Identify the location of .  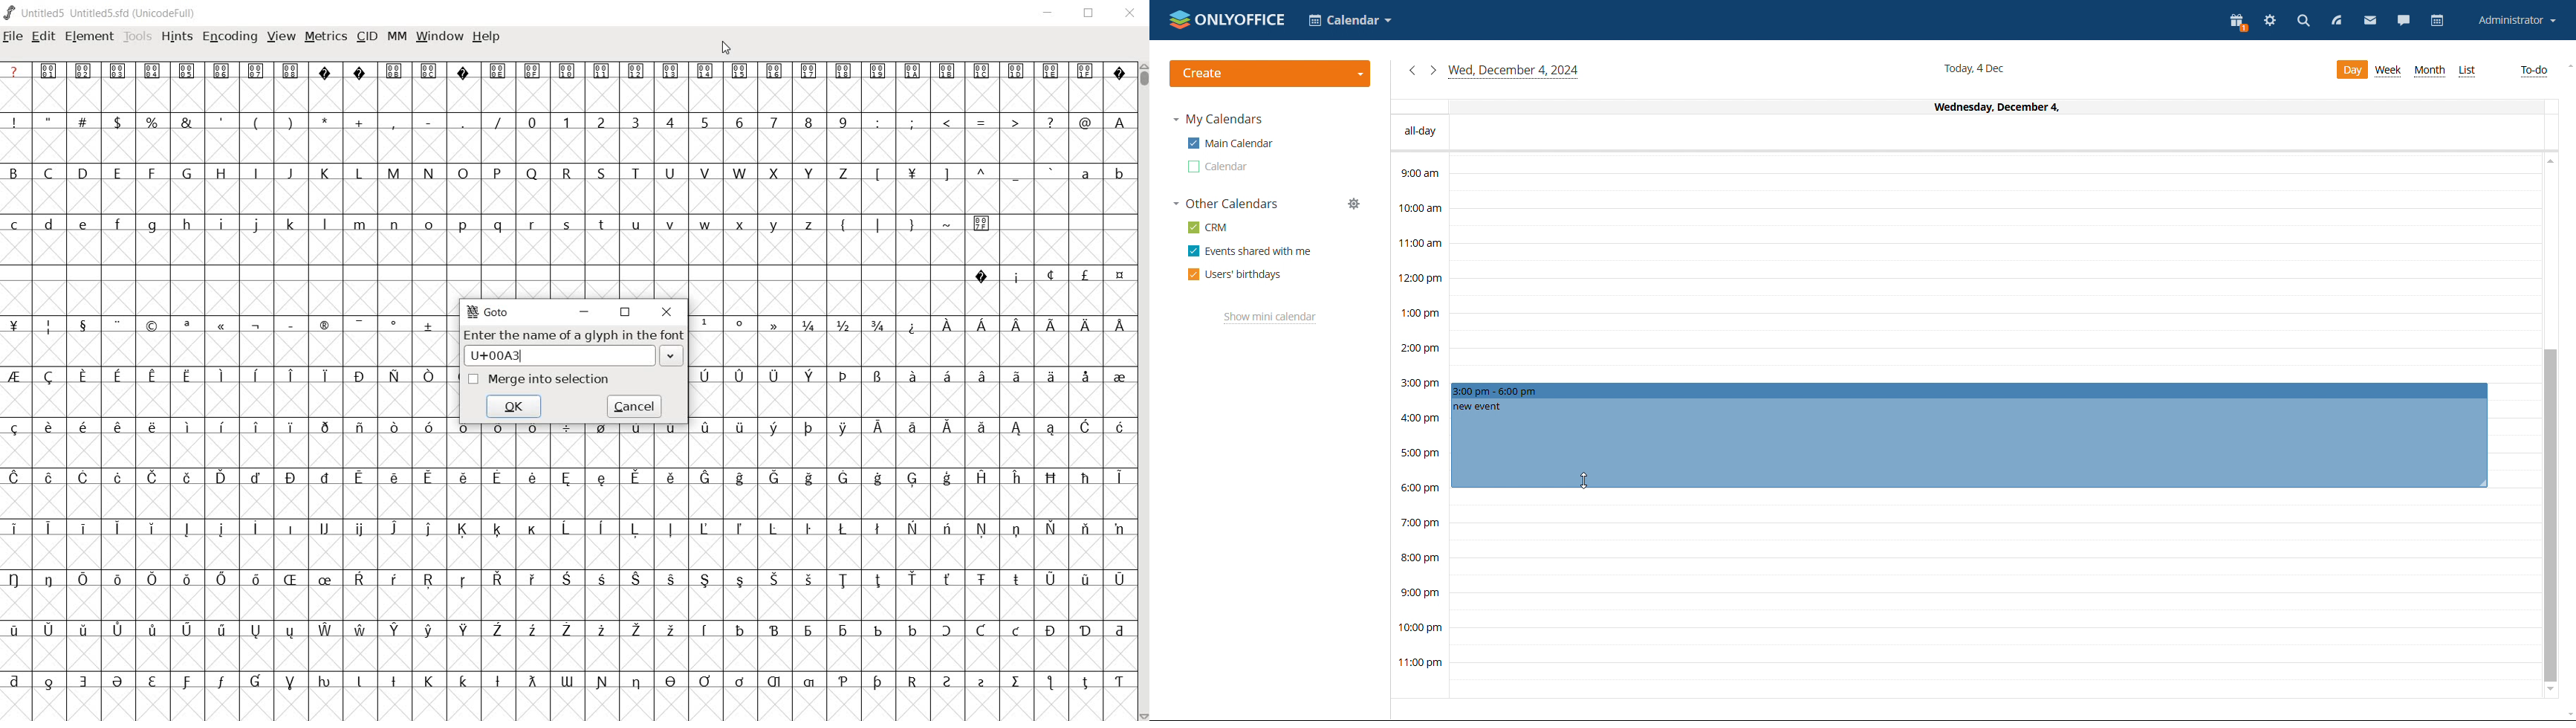
(463, 680).